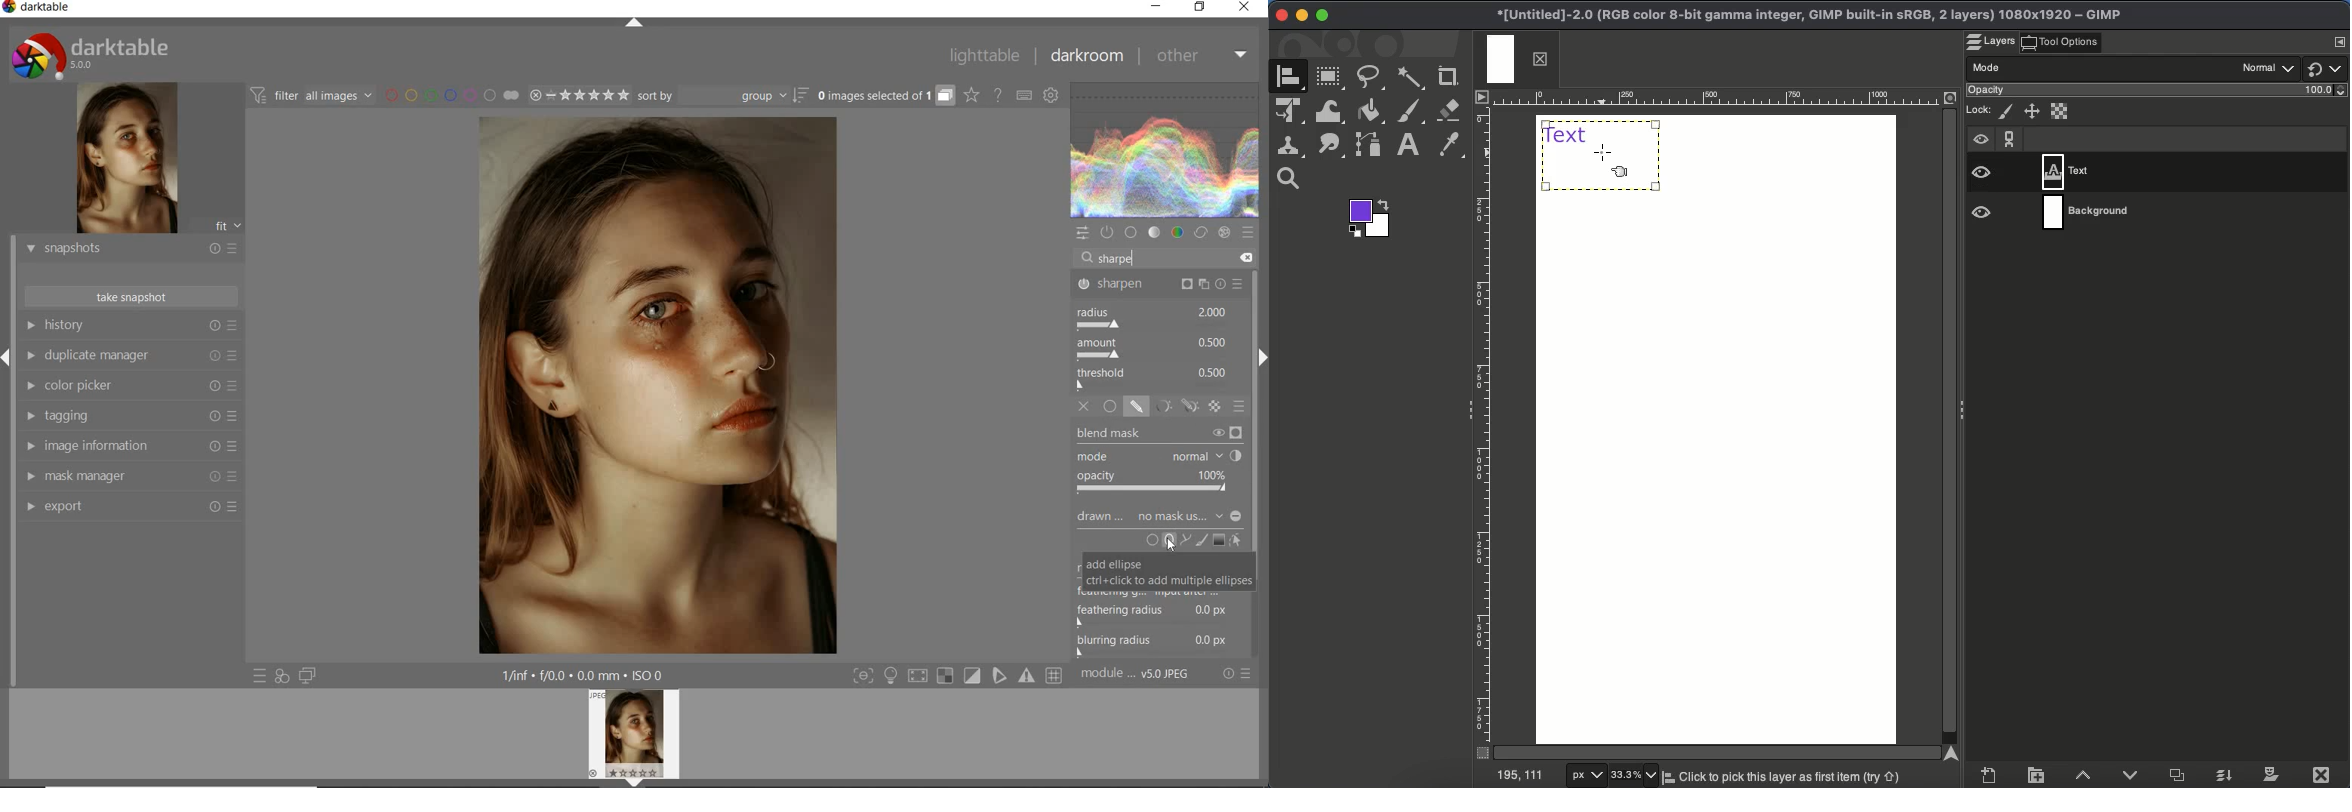 The width and height of the screenshot is (2352, 812). I want to click on INPUT VALUE, so click(1116, 257).